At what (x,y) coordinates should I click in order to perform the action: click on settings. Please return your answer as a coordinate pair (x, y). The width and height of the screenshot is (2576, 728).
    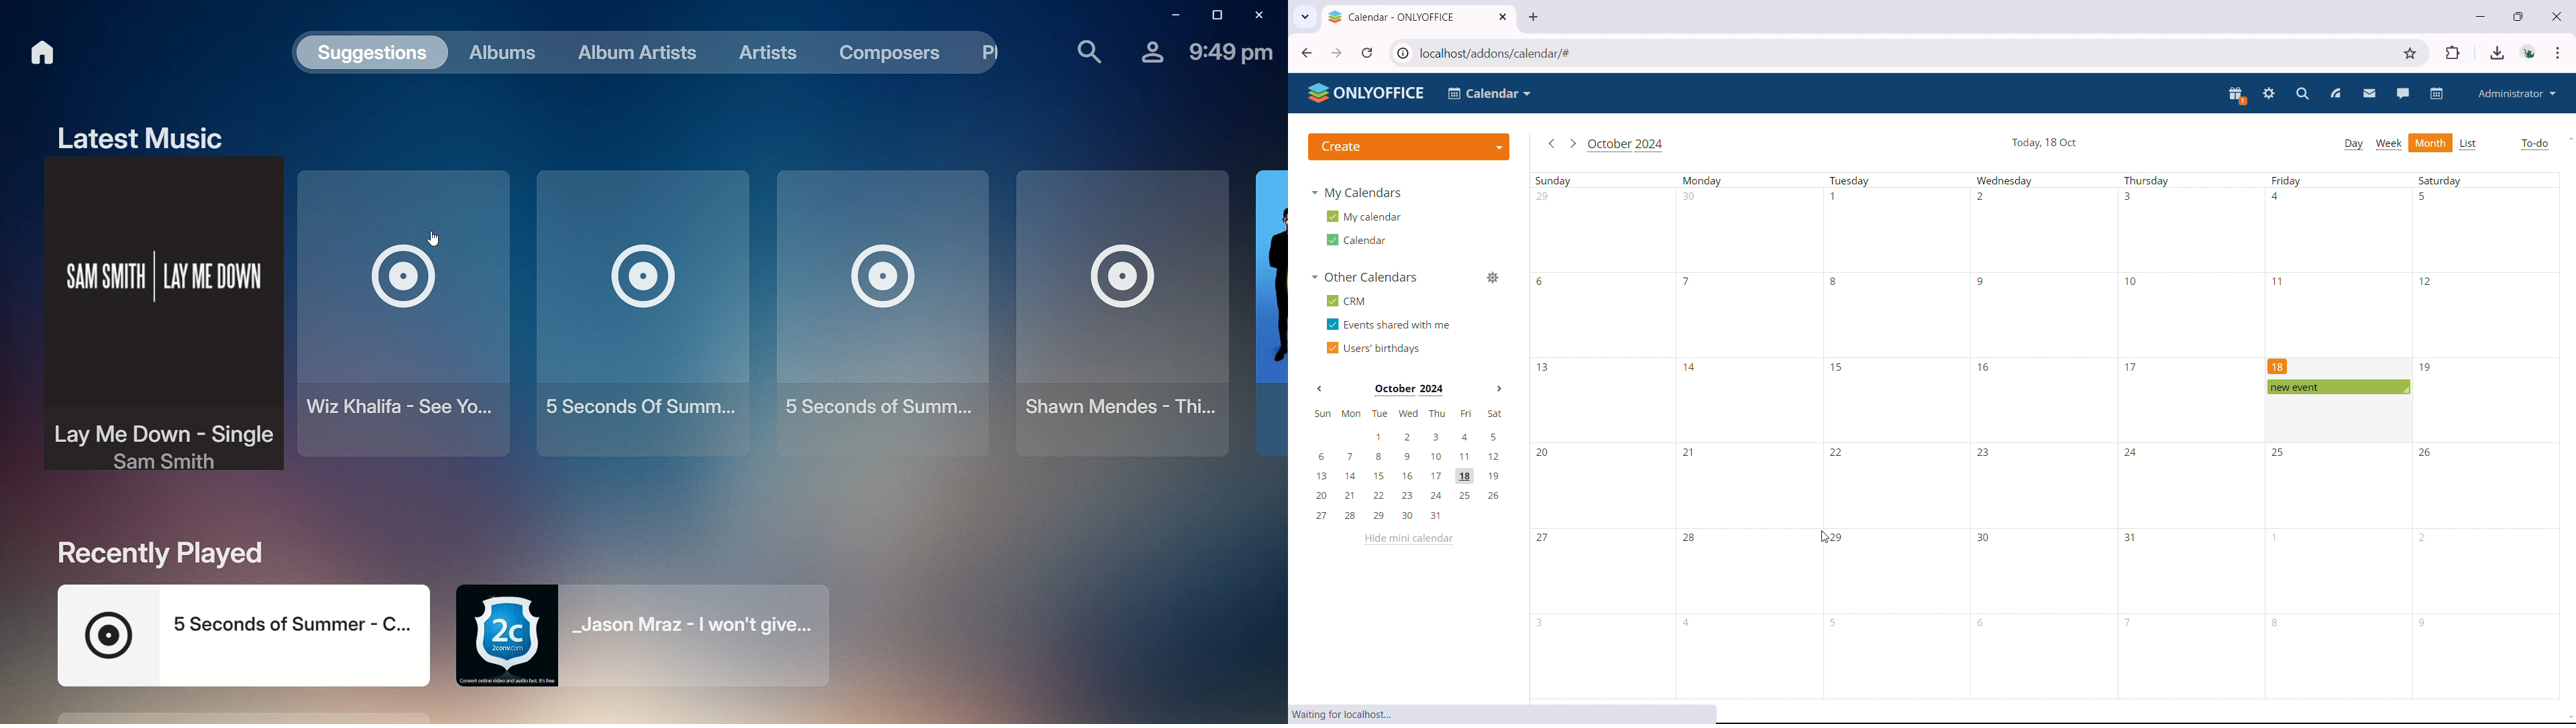
    Looking at the image, I should click on (2269, 95).